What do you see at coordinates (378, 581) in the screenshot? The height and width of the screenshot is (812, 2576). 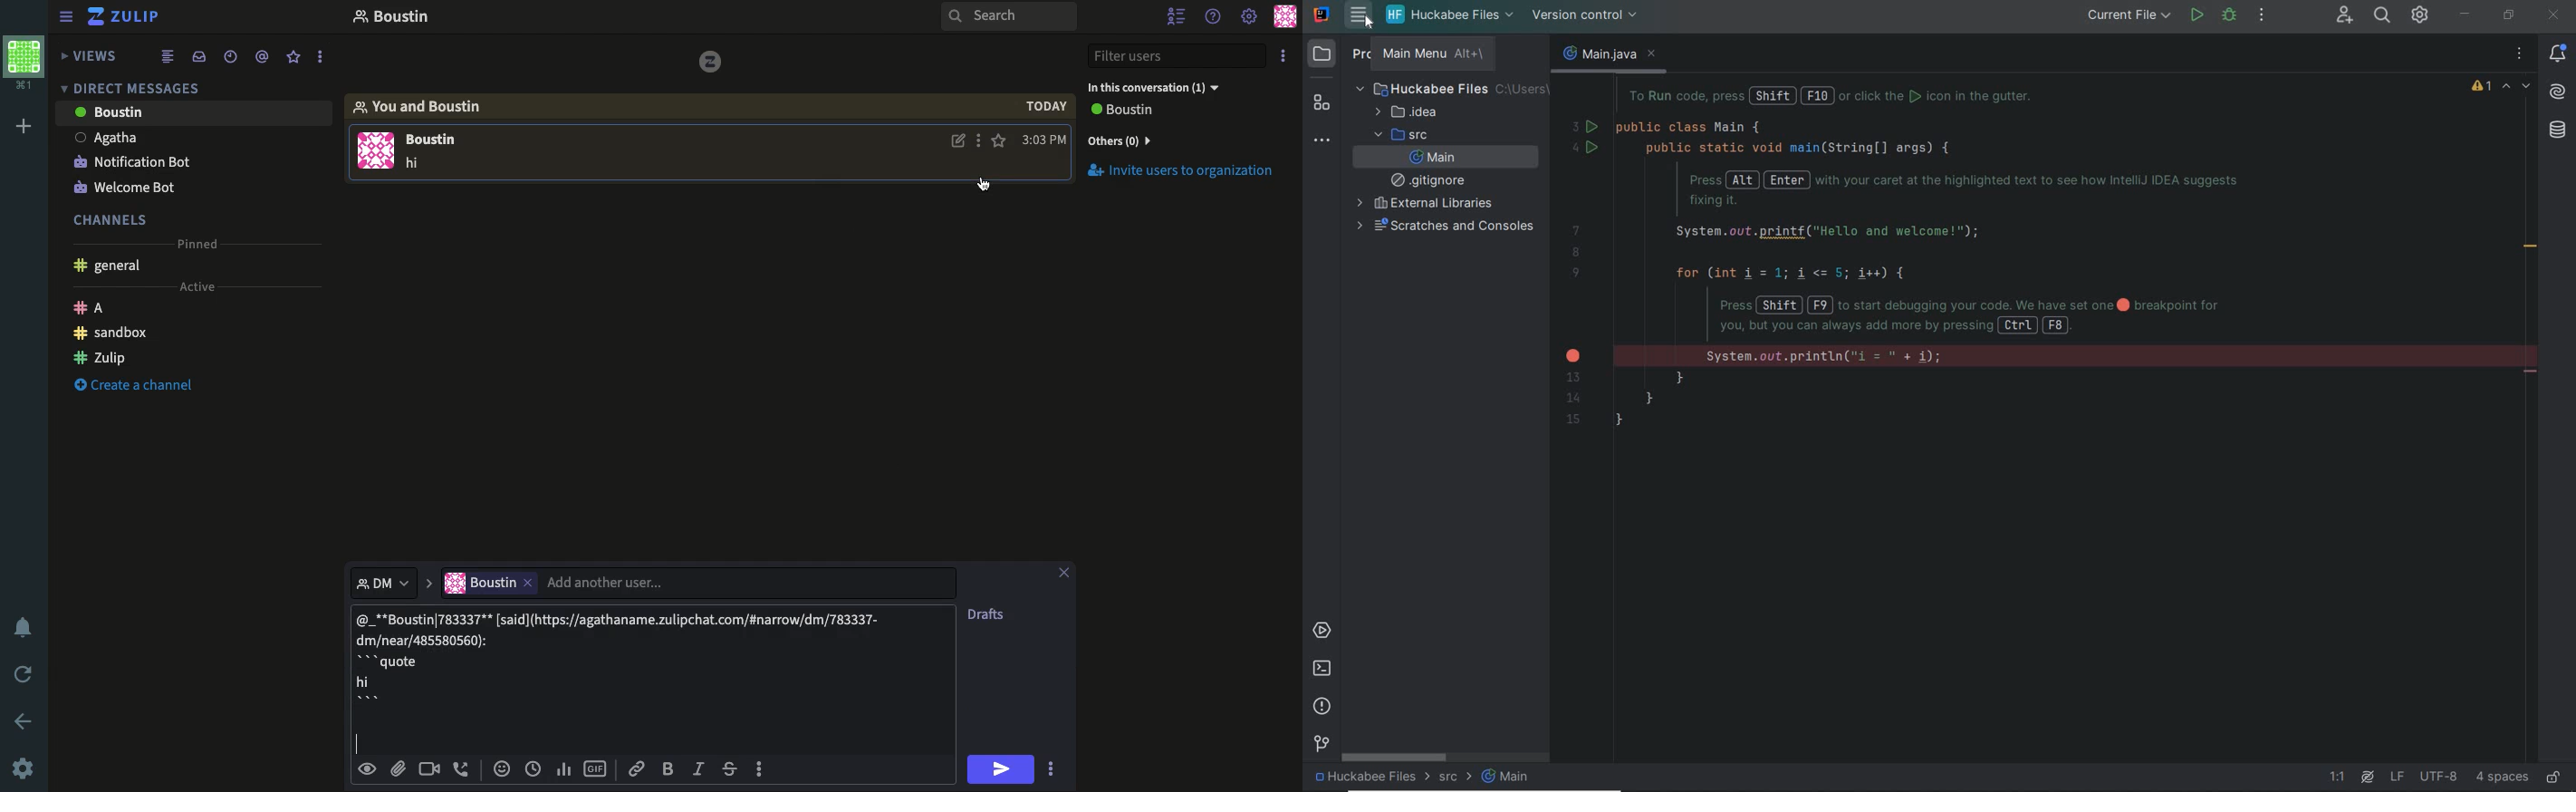 I see `Thread dropdown` at bounding box center [378, 581].